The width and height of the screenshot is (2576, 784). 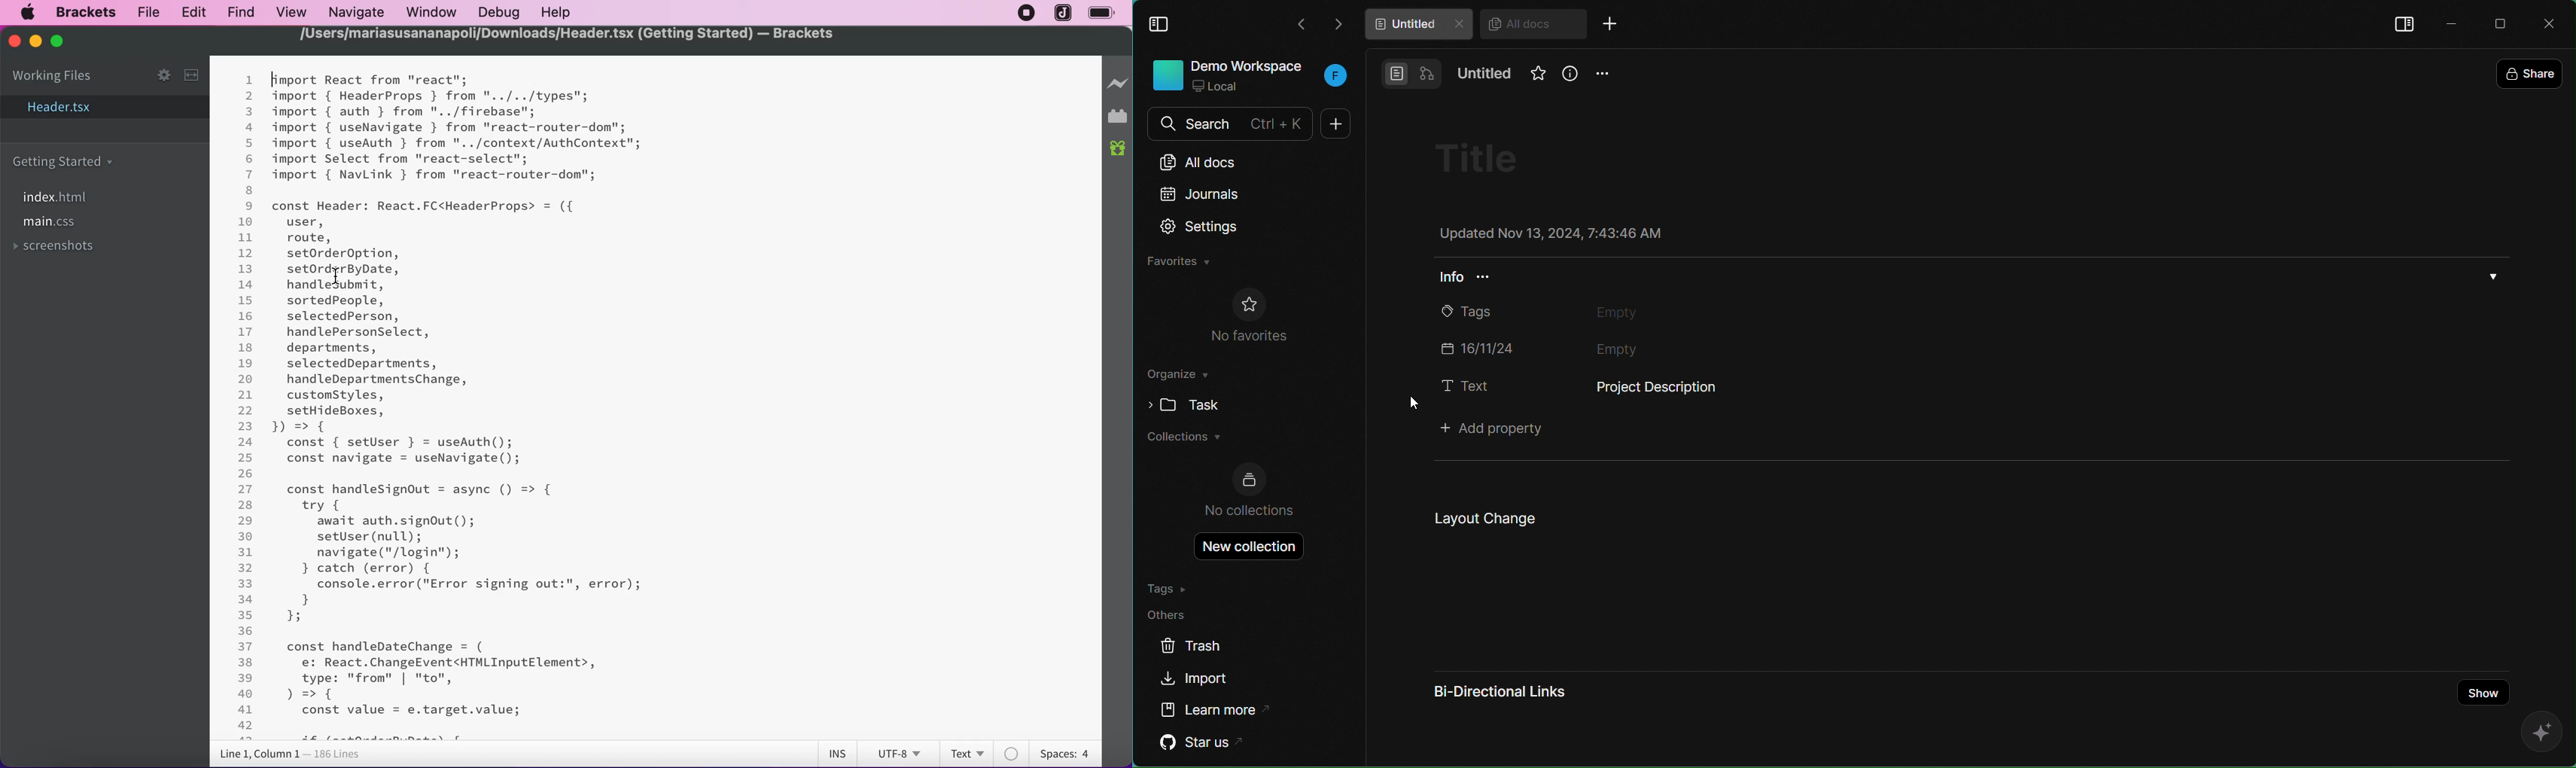 I want to click on Demo Workspace
[Jr (], so click(x=1247, y=77).